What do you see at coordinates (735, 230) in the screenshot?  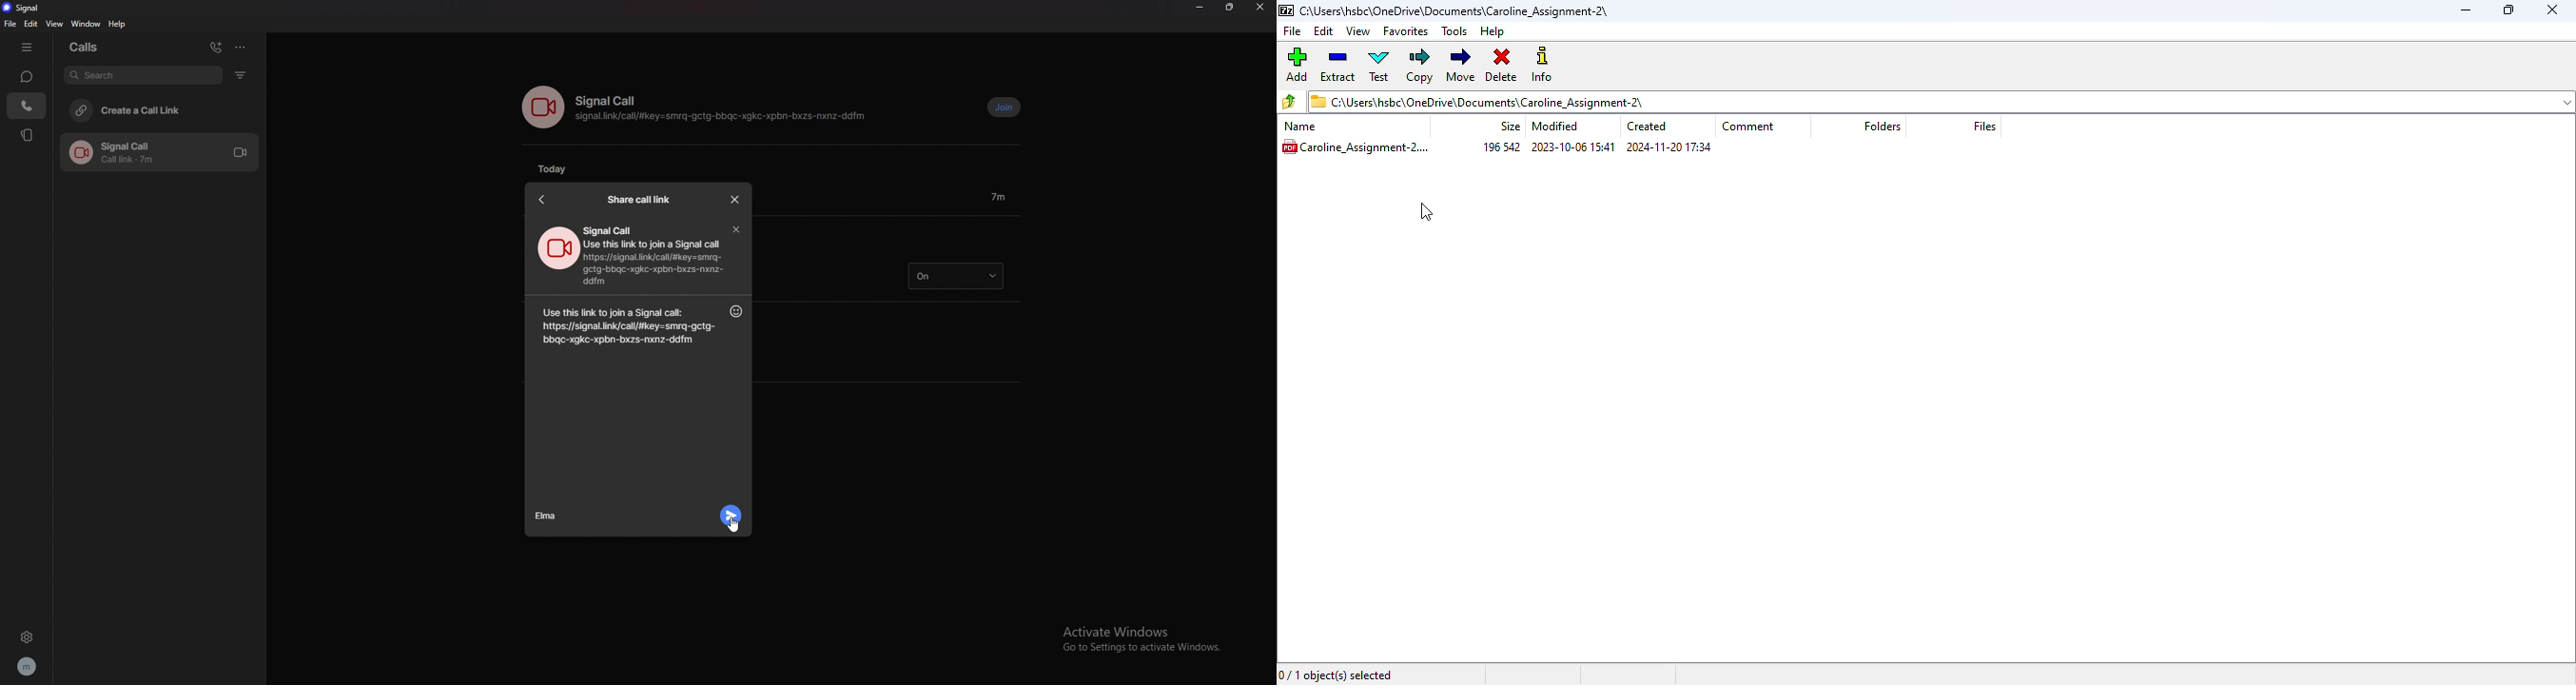 I see `remove` at bounding box center [735, 230].